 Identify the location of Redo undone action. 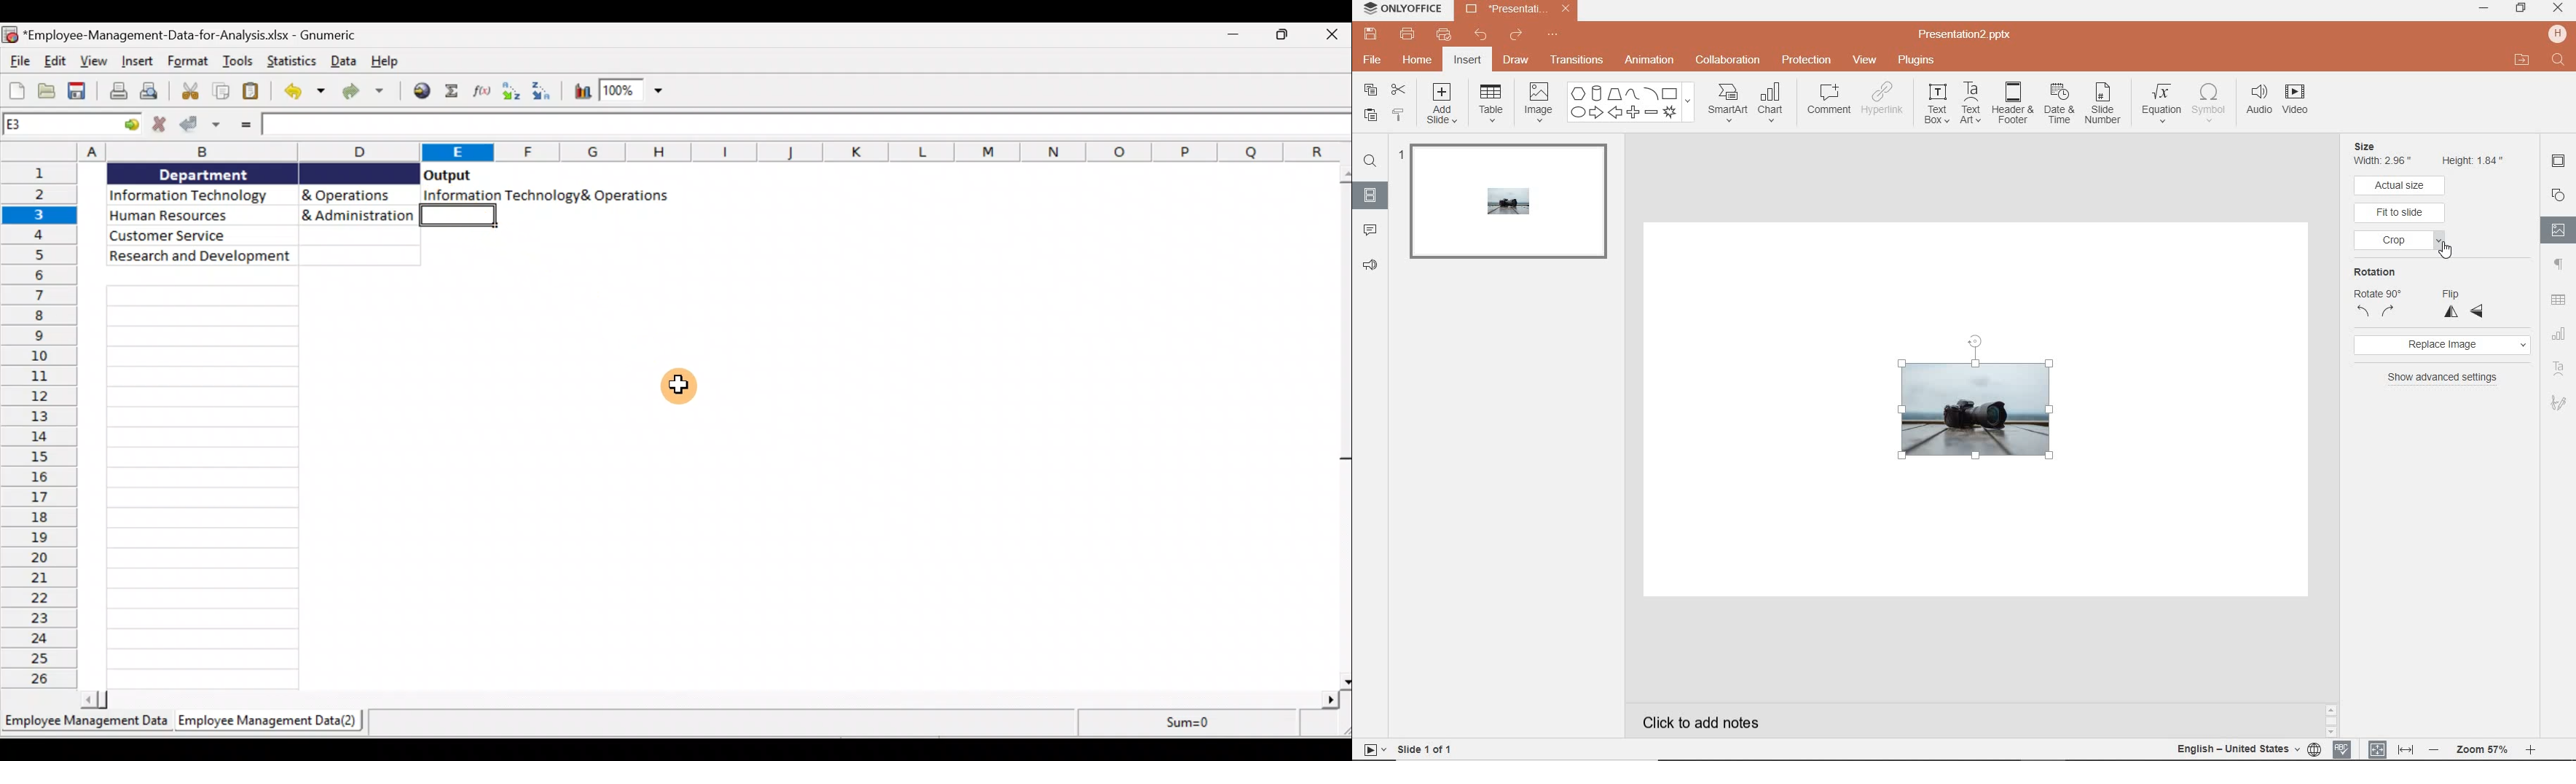
(368, 93).